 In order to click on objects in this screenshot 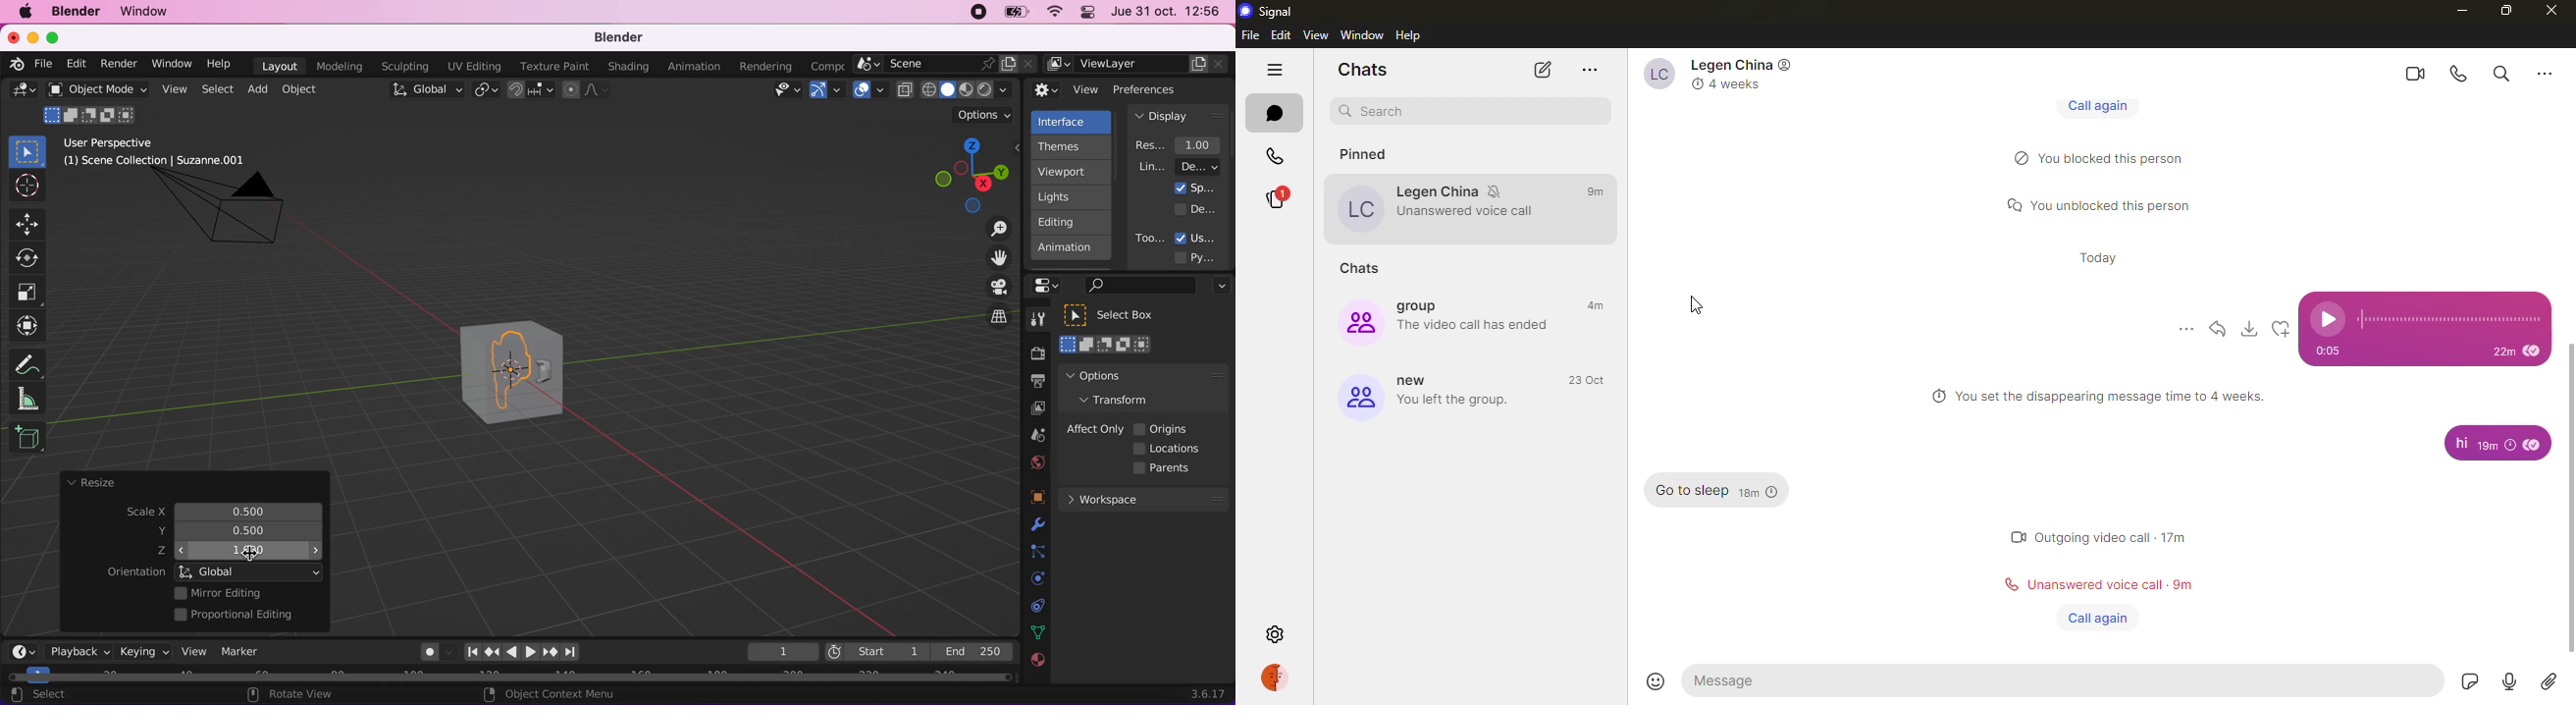, I will do `click(1026, 498)`.